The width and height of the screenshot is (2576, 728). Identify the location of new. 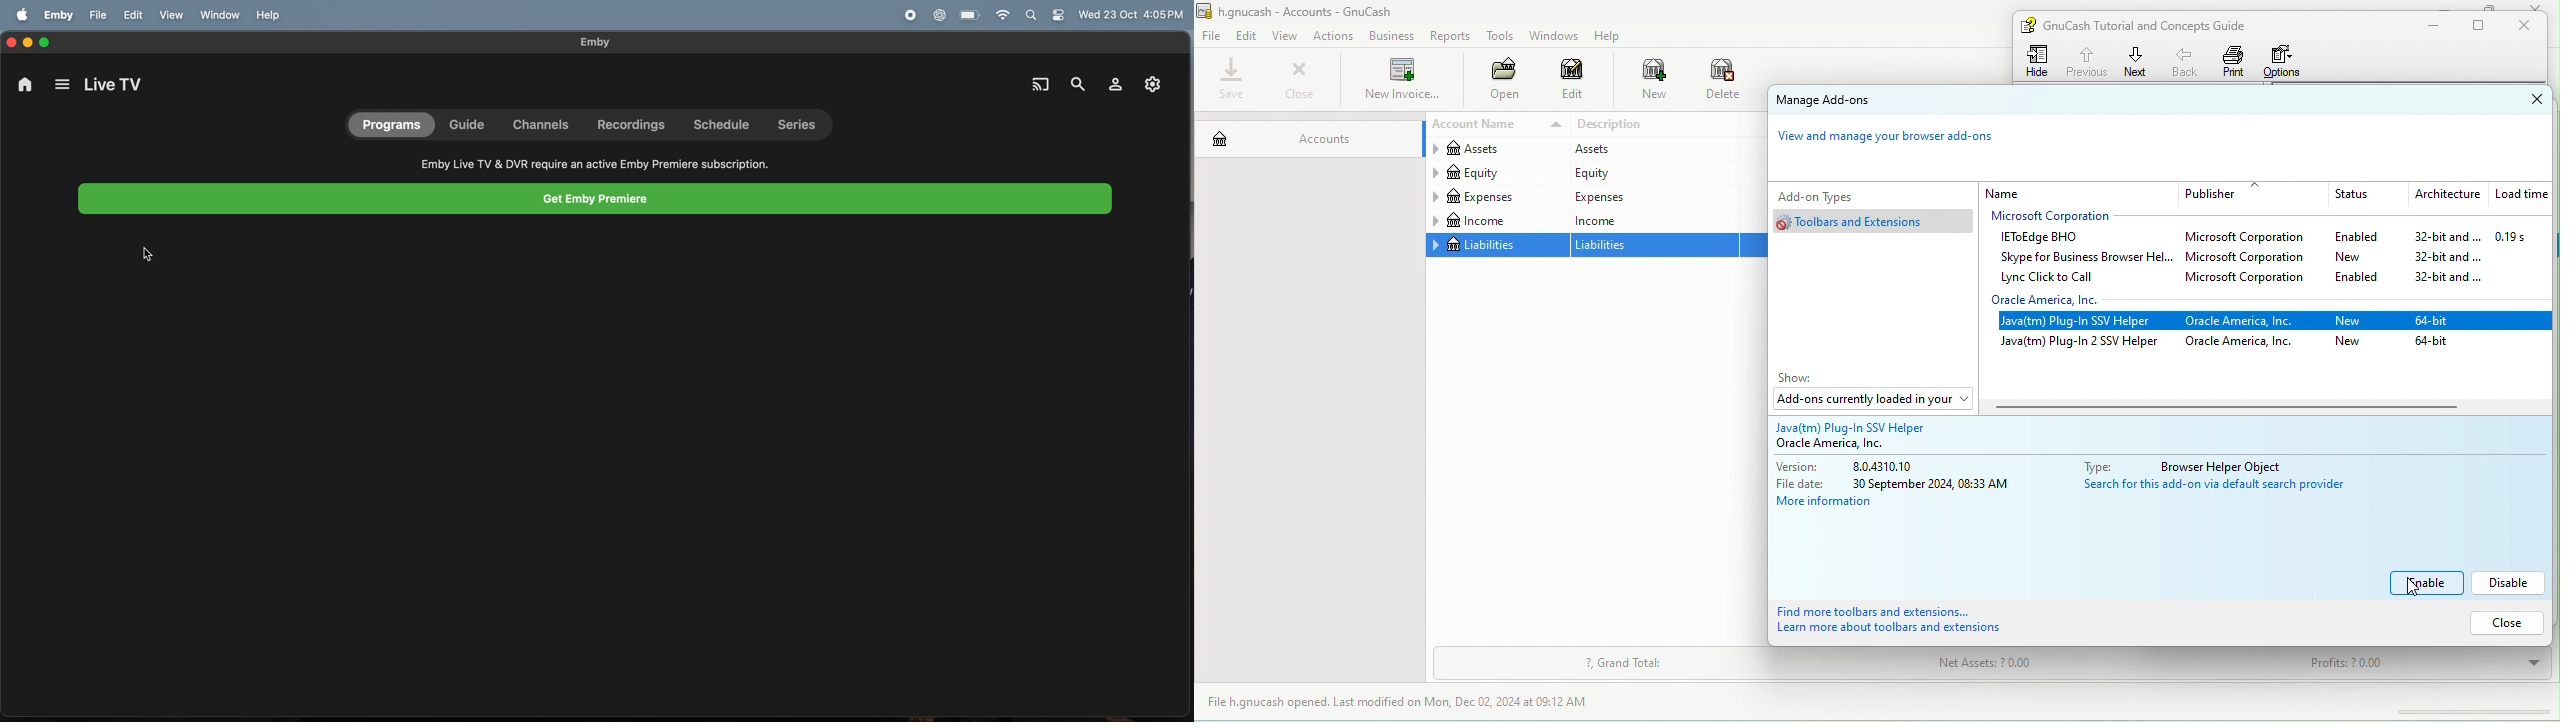
(1644, 81).